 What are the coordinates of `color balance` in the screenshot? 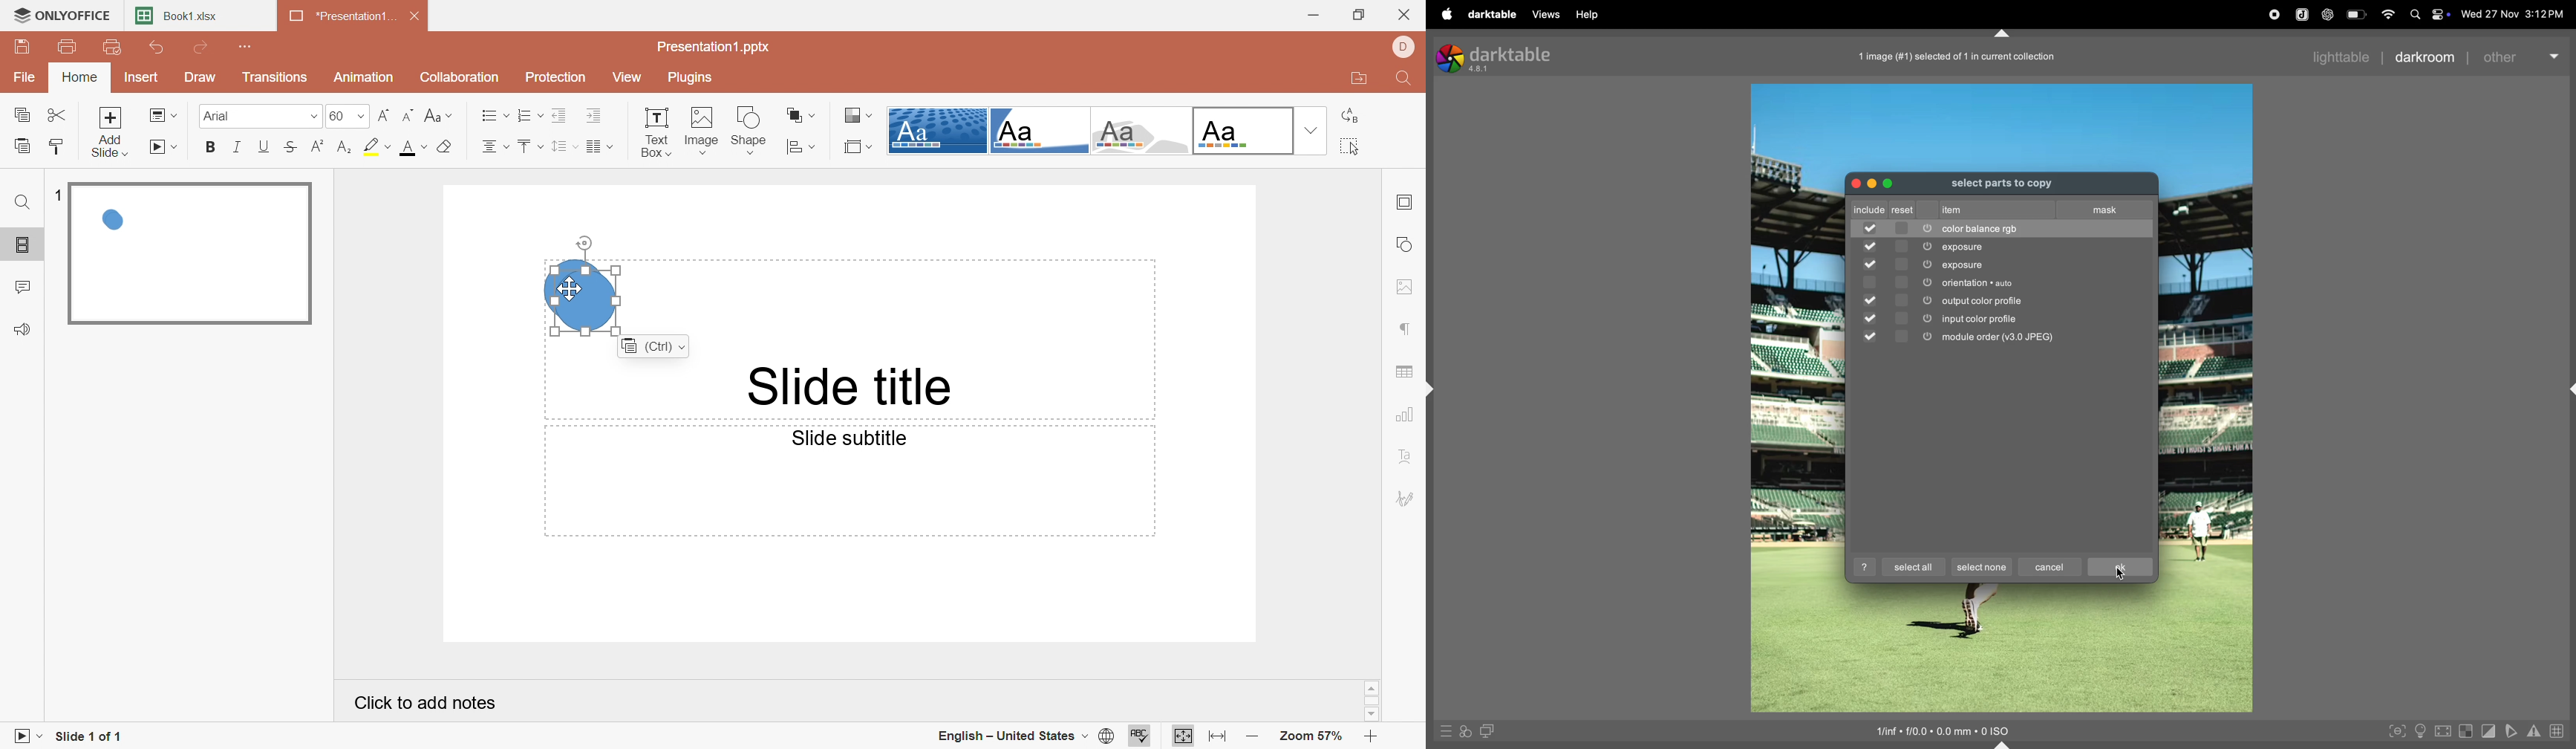 It's located at (2024, 229).